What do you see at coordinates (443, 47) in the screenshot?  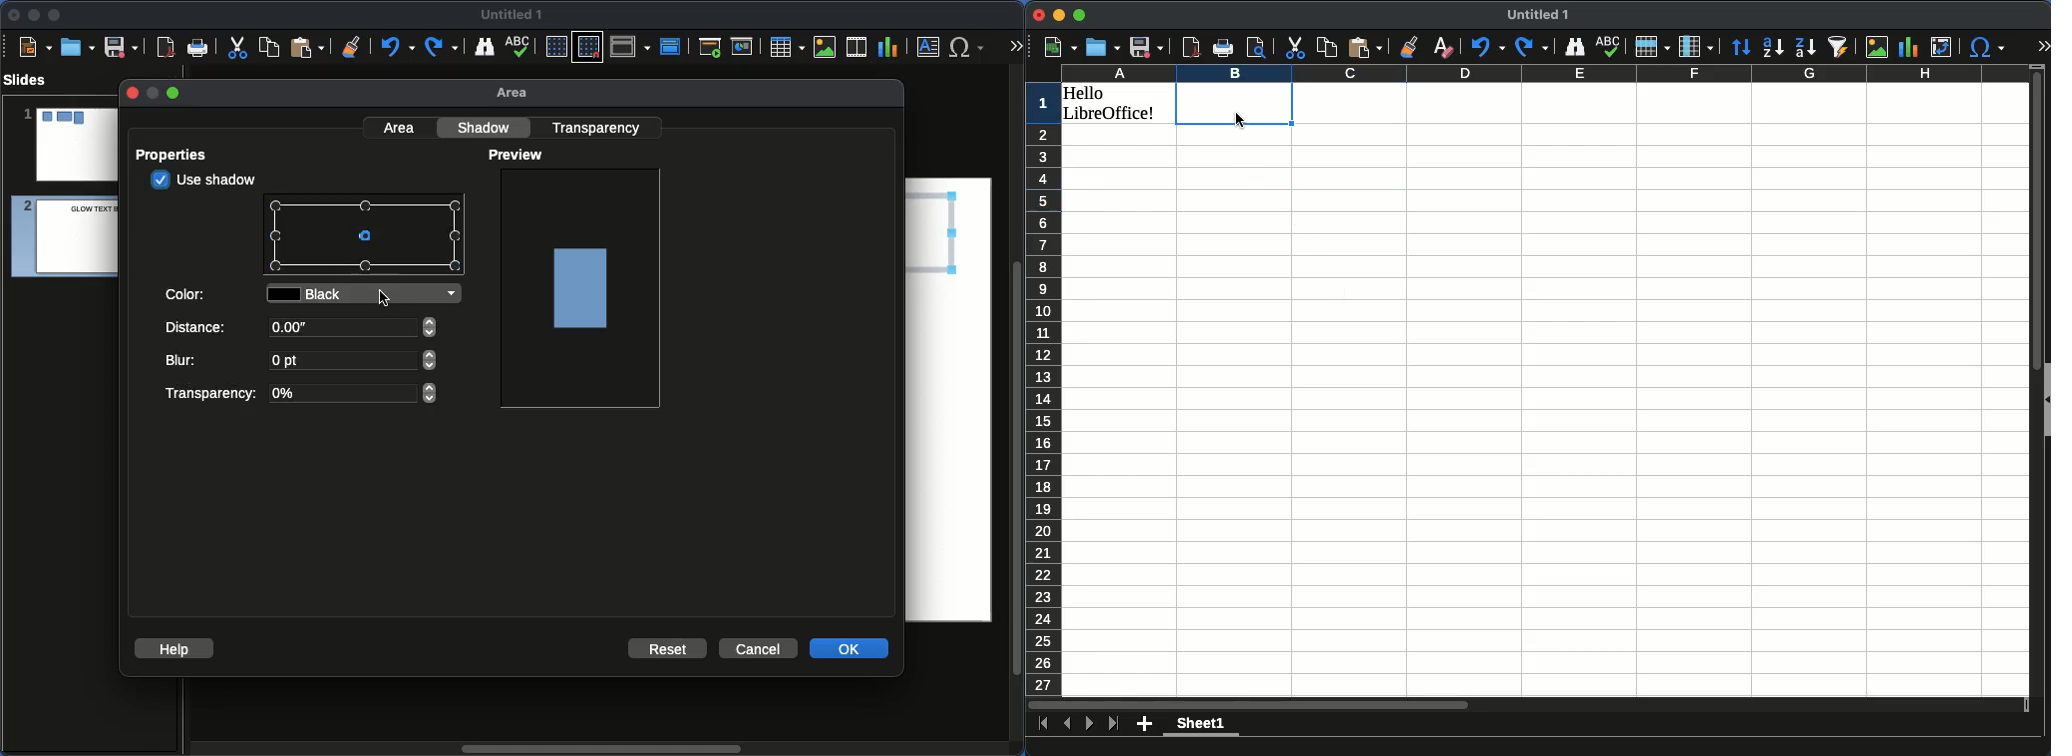 I see `Redo` at bounding box center [443, 47].